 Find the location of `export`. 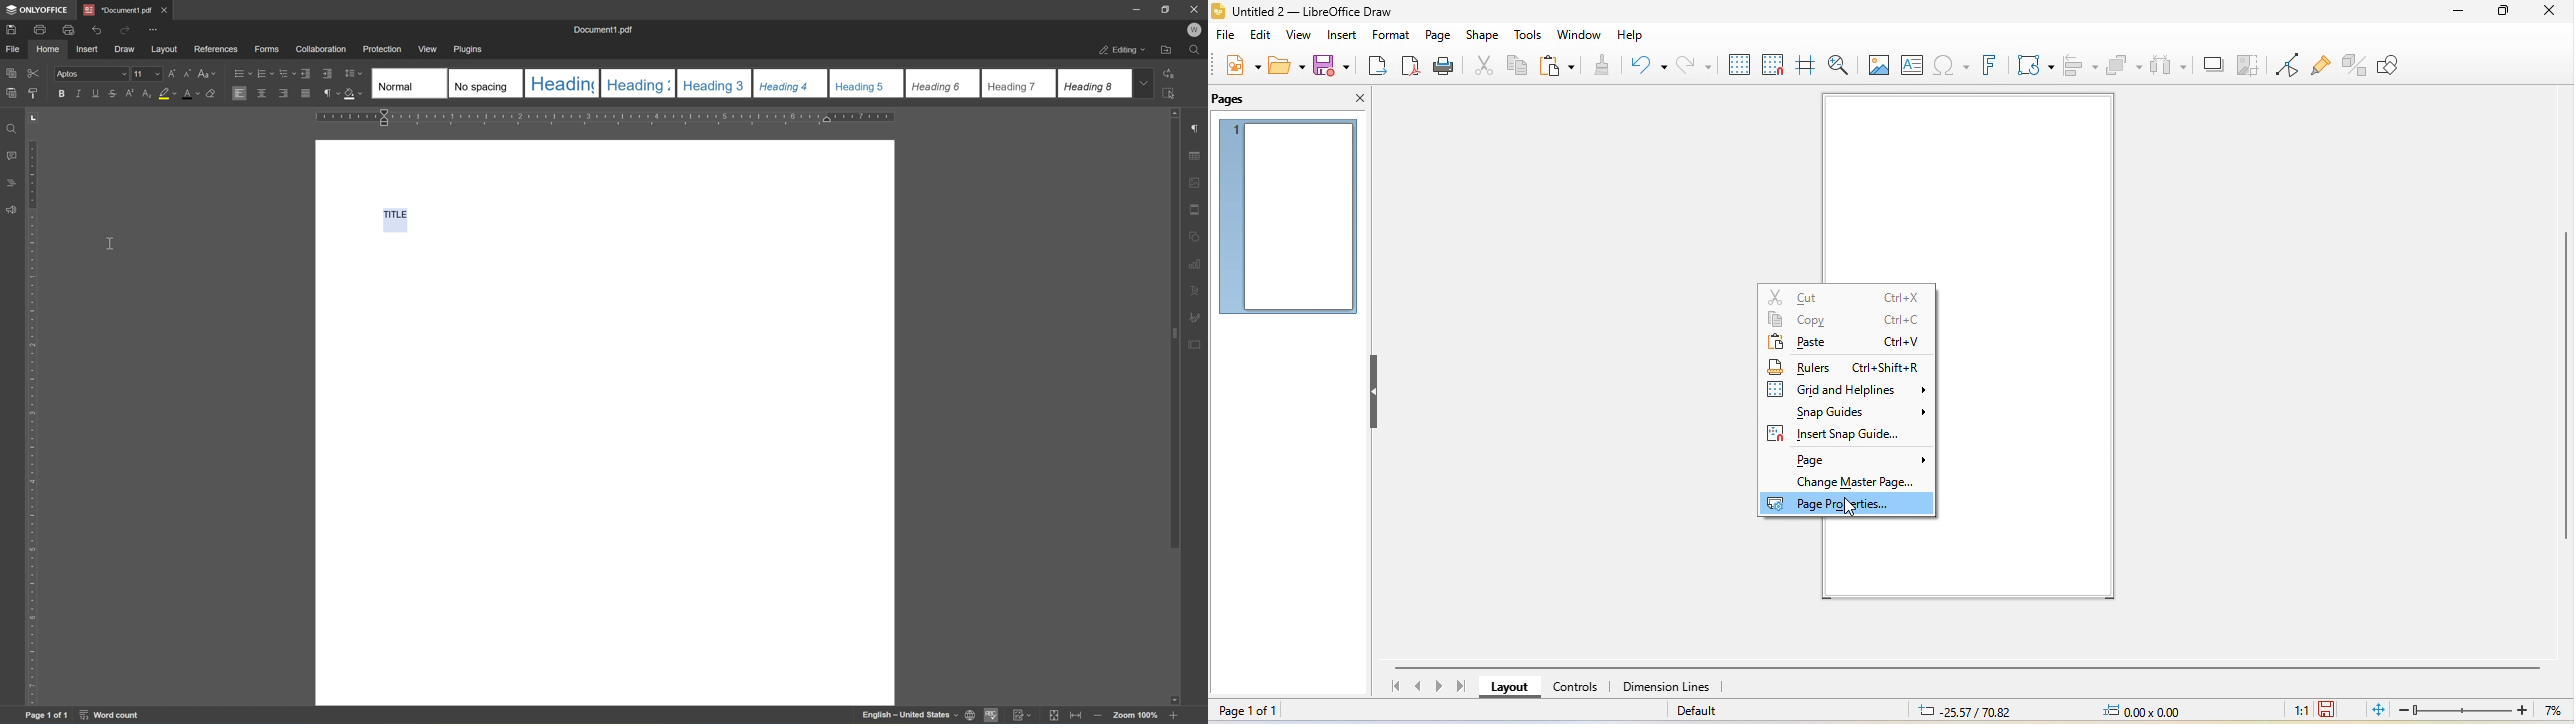

export is located at coordinates (1378, 67).